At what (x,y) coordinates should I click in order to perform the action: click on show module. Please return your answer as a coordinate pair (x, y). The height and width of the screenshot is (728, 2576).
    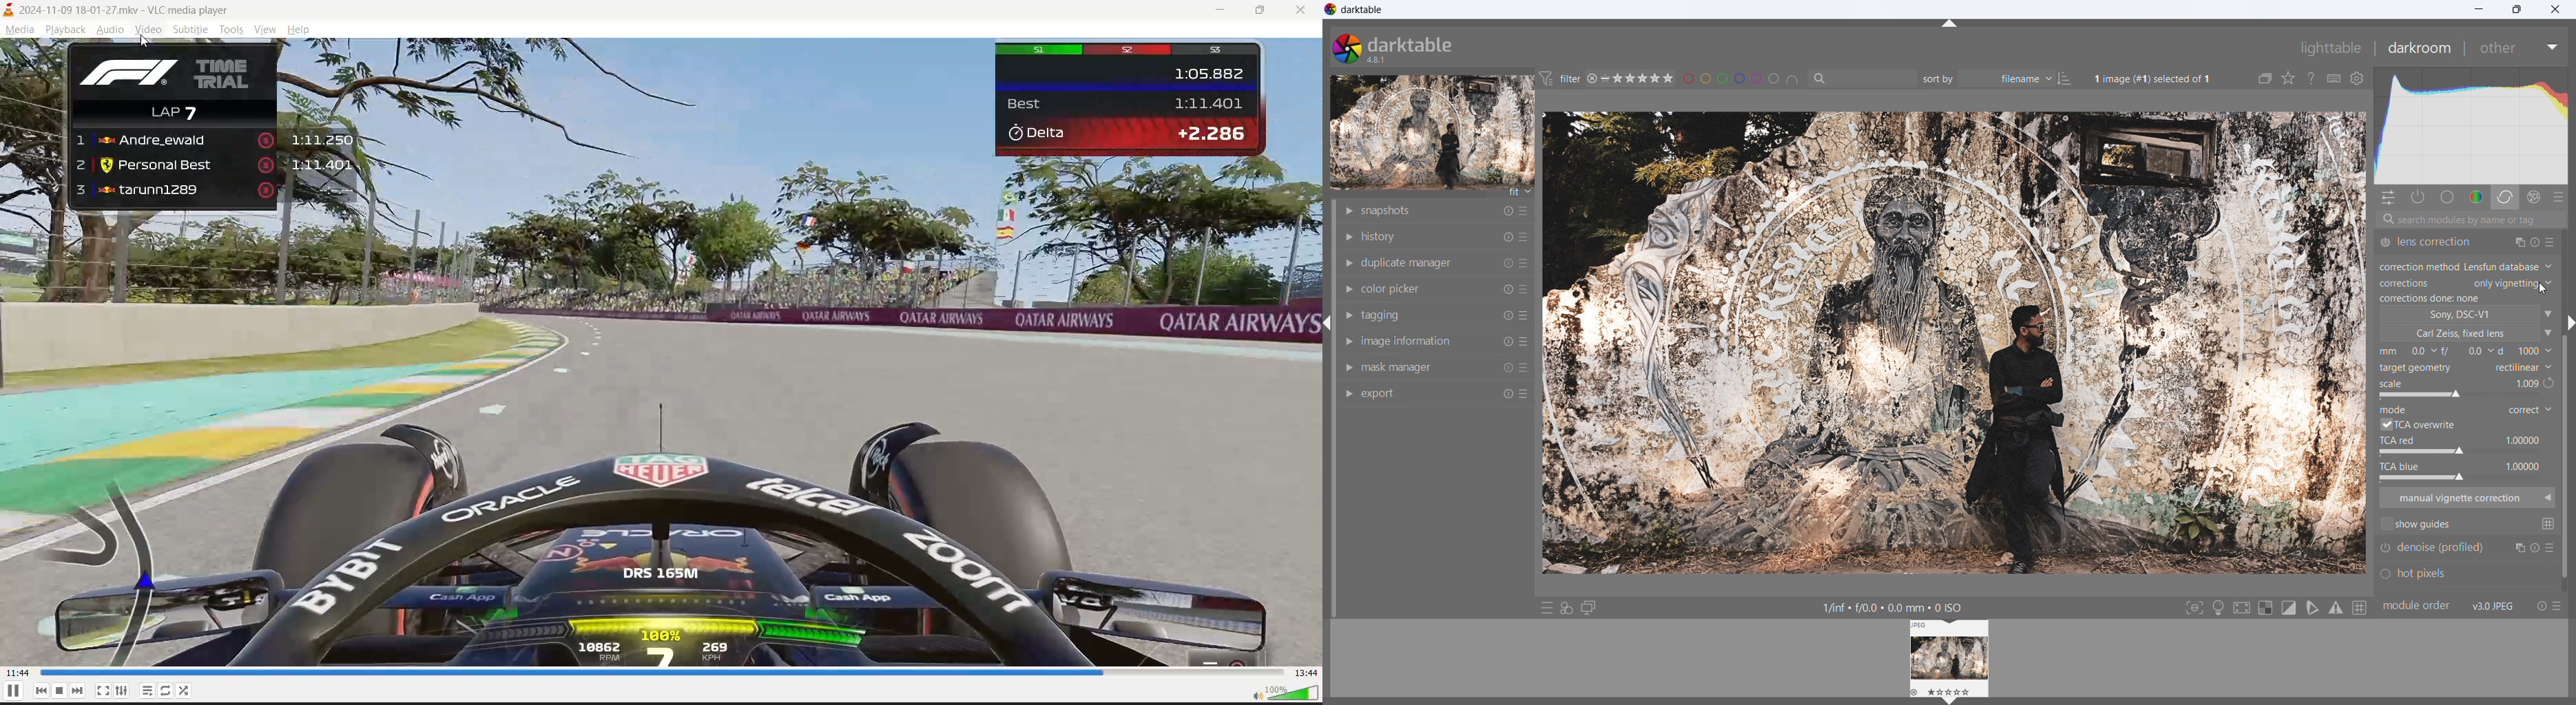
    Looking at the image, I should click on (1349, 314).